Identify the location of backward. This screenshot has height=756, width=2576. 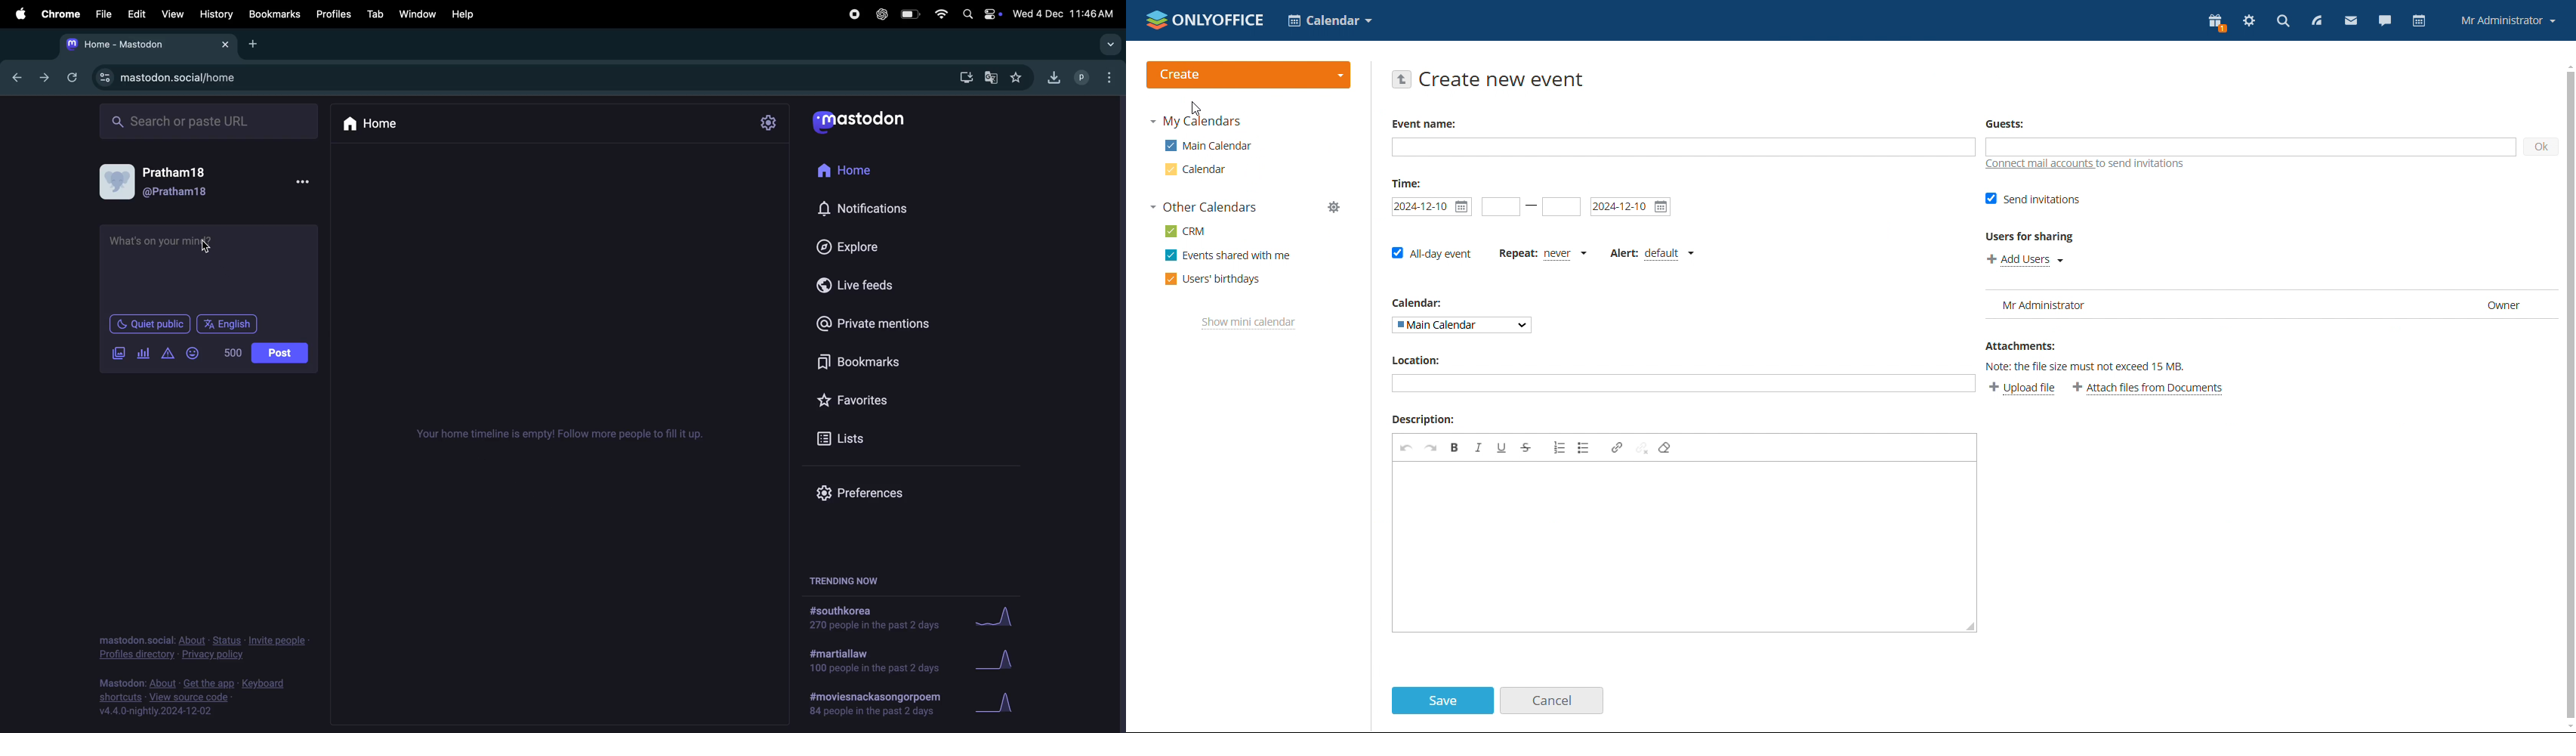
(20, 76).